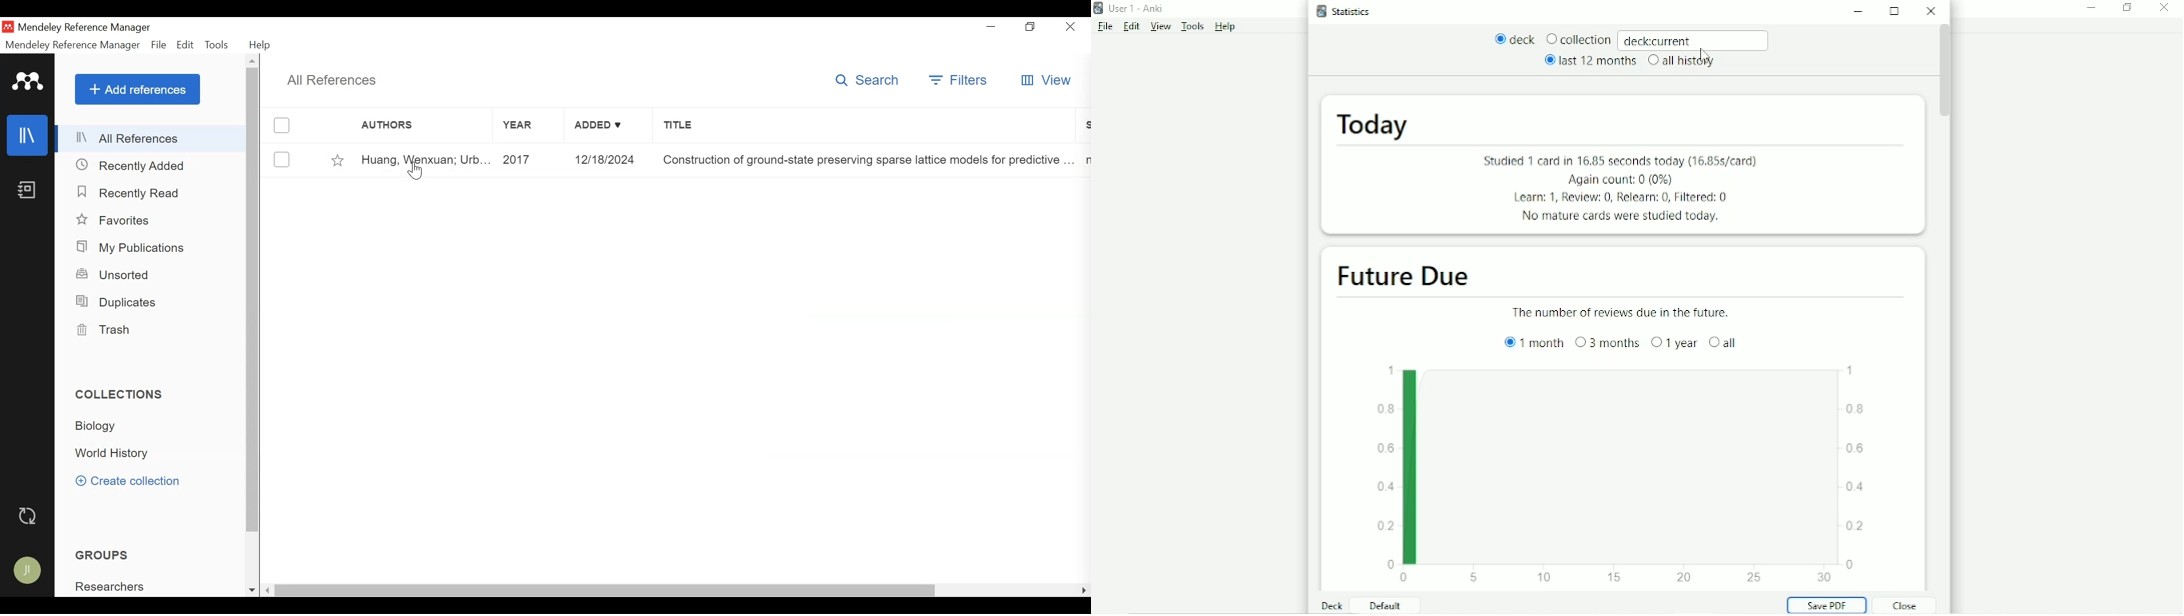 This screenshot has height=616, width=2184. I want to click on All References, so click(336, 80).